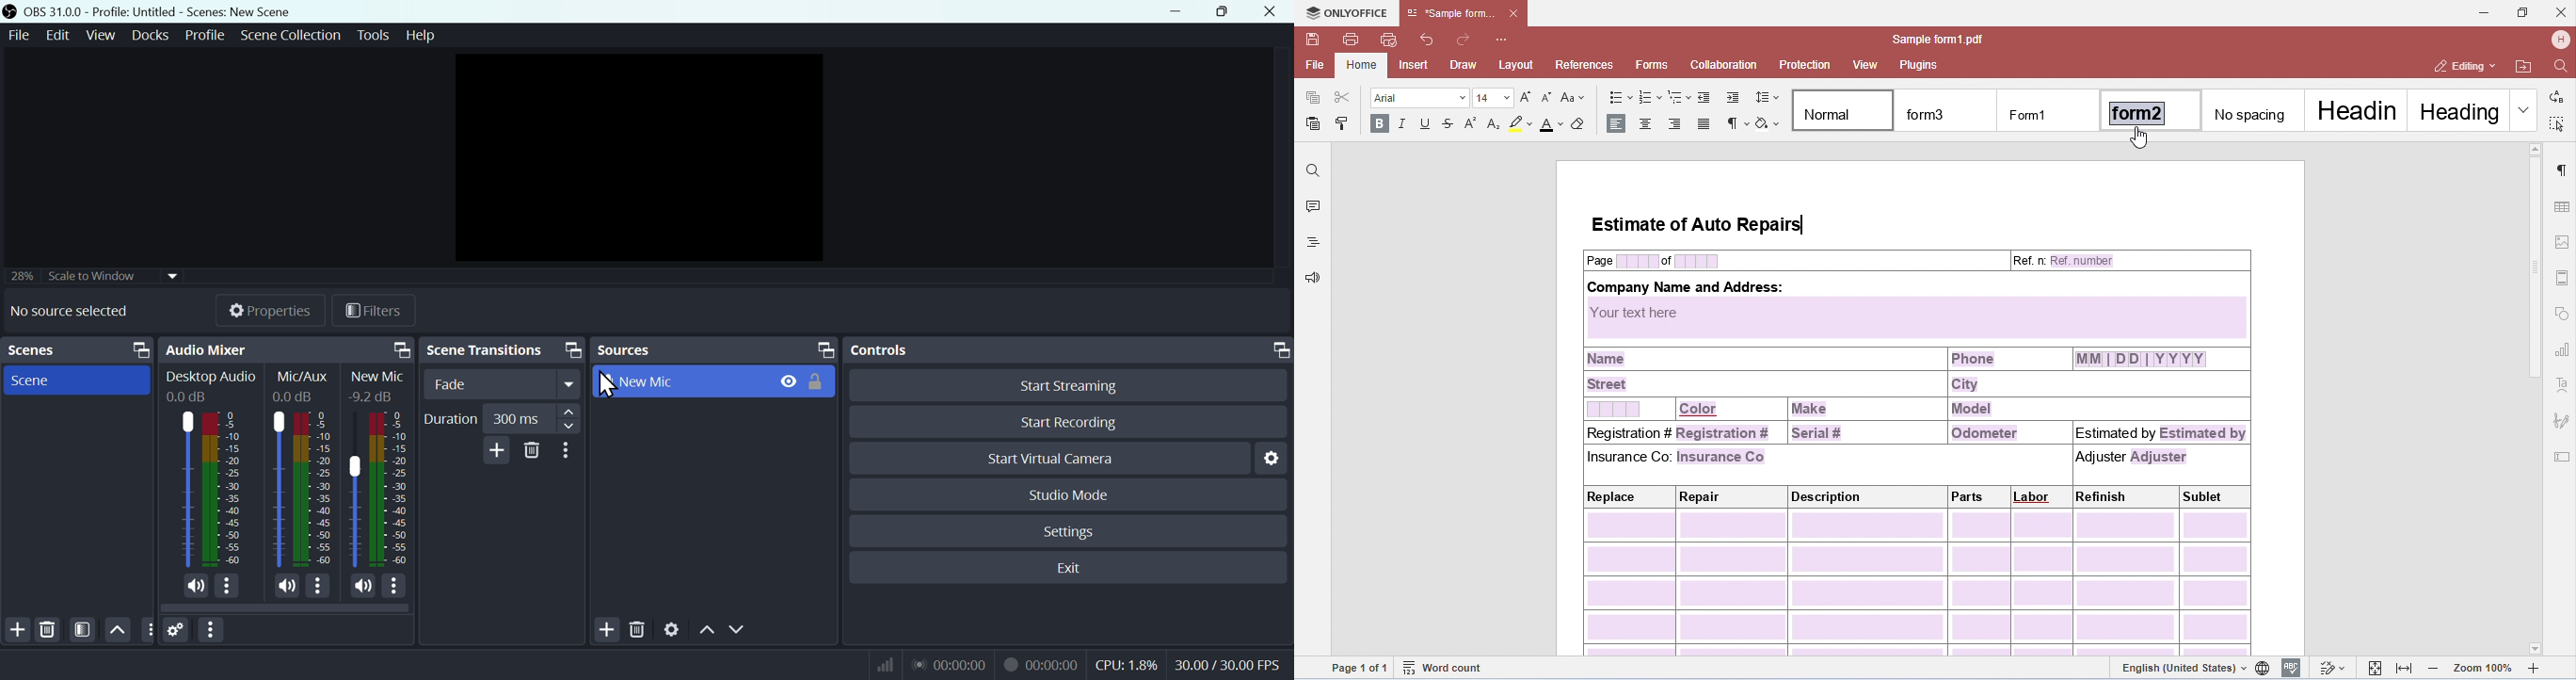  Describe the element at coordinates (1184, 12) in the screenshot. I see `minimise` at that location.